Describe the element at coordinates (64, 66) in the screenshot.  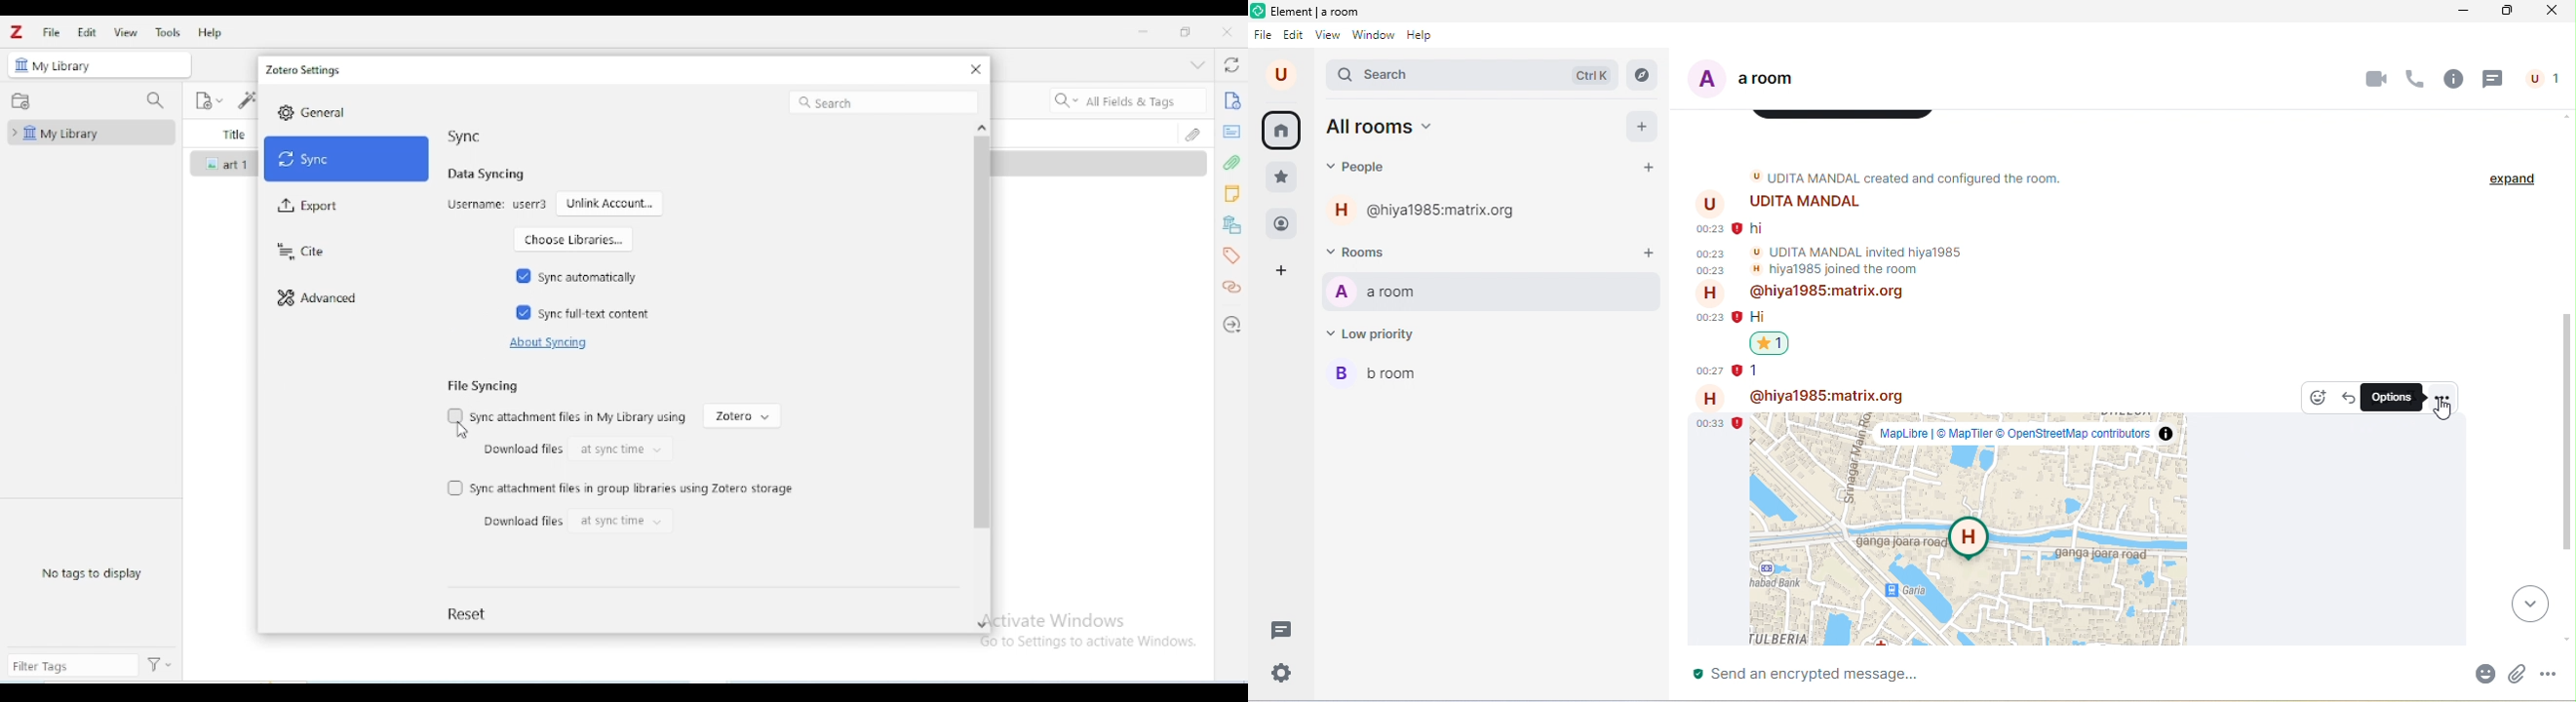
I see `my library` at that location.